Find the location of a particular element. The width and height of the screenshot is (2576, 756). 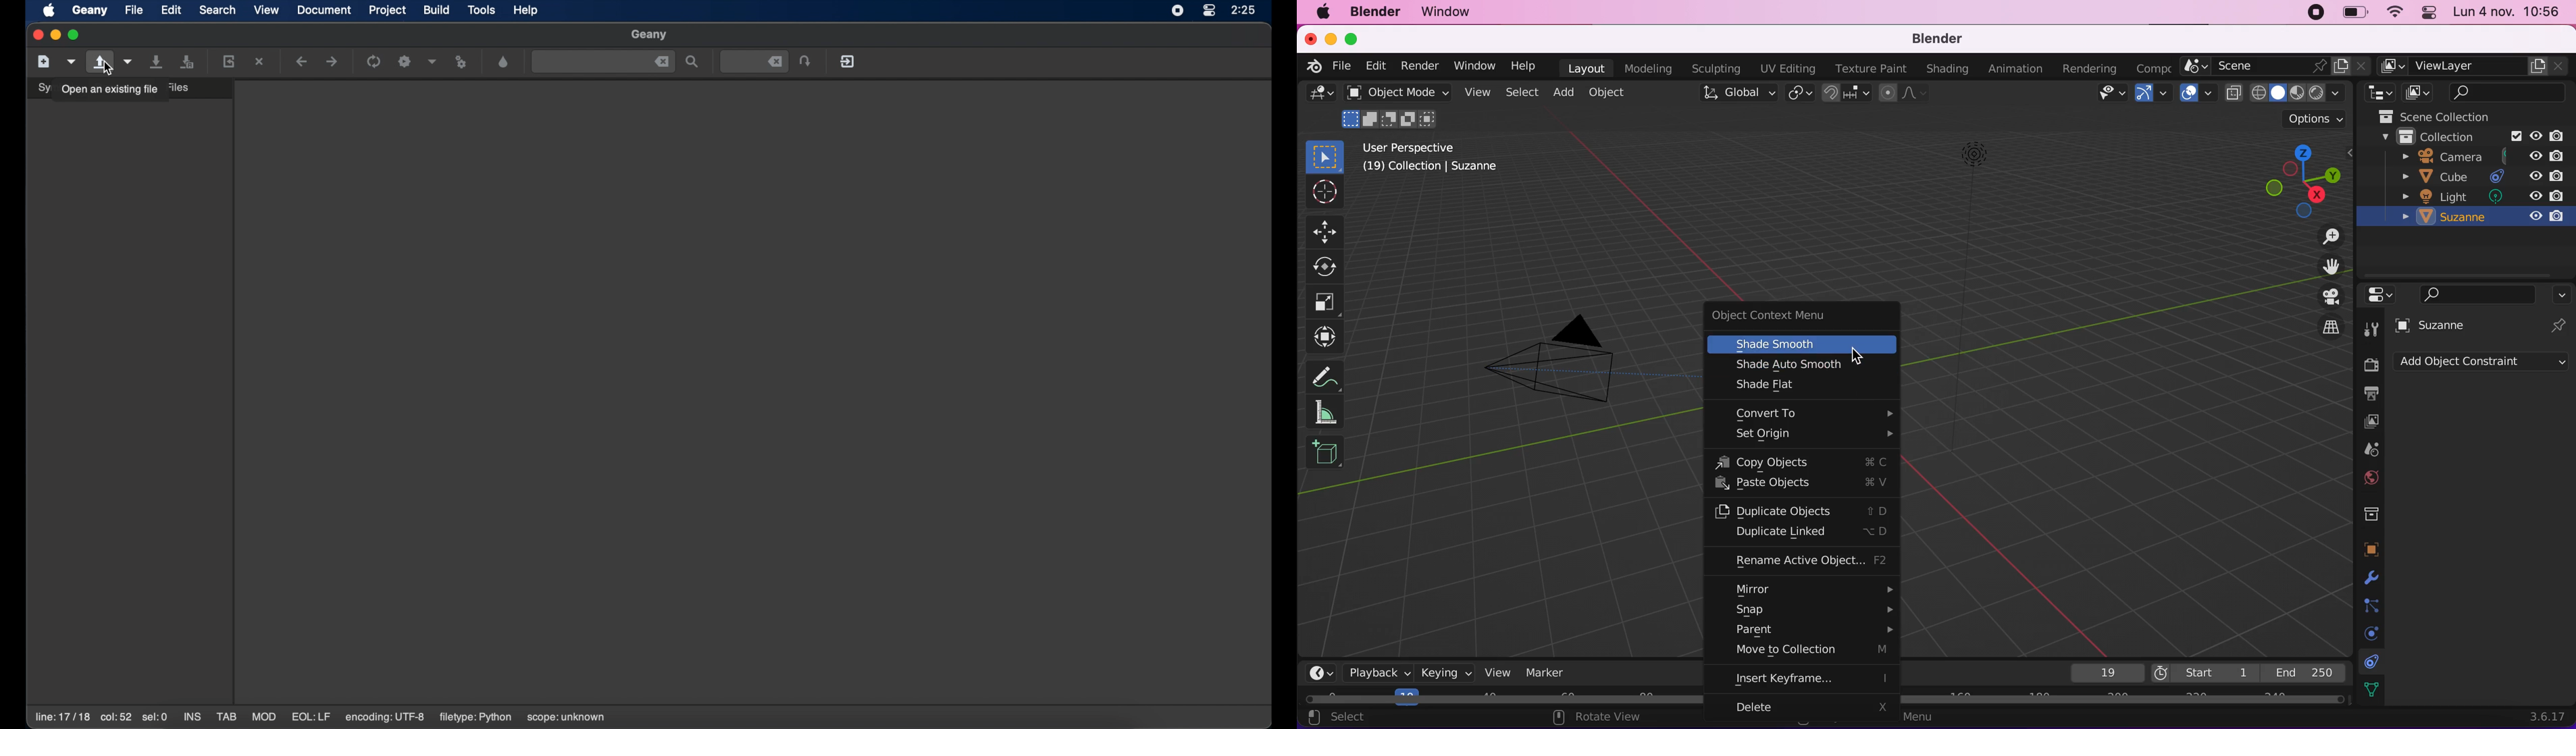

mirror is located at coordinates (1810, 588).